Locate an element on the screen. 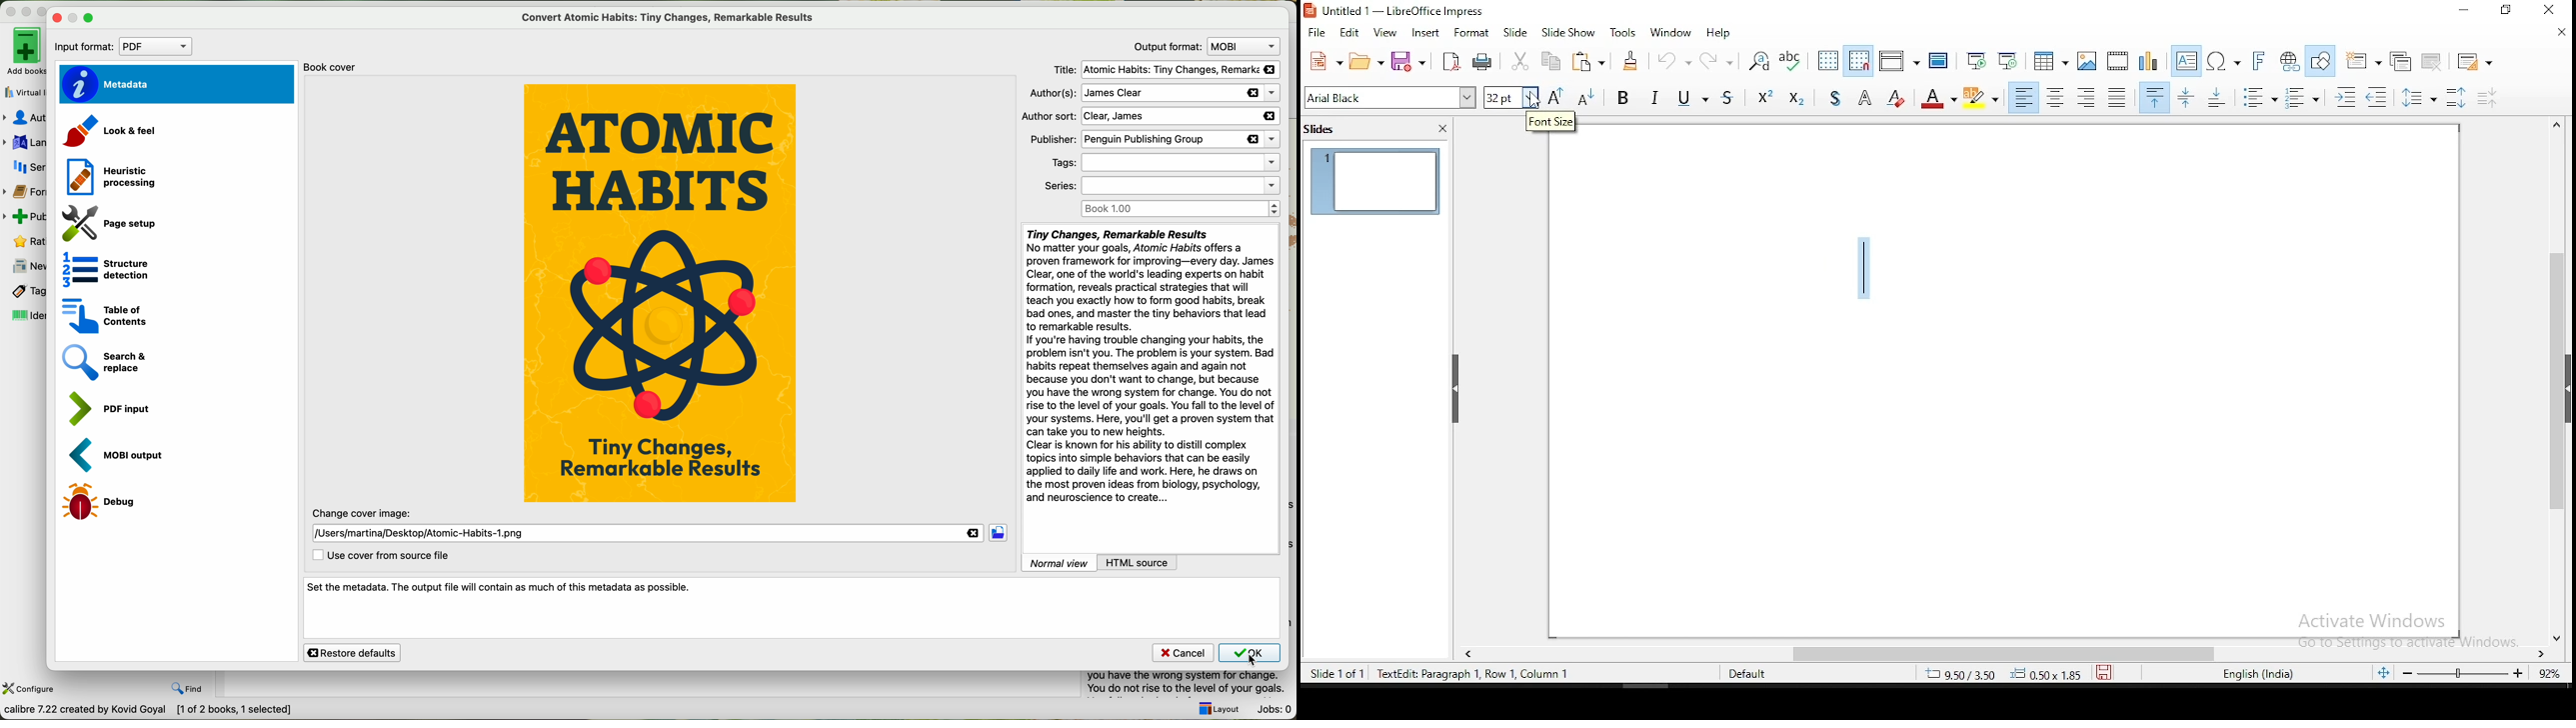  show draw functions is located at coordinates (2320, 62).